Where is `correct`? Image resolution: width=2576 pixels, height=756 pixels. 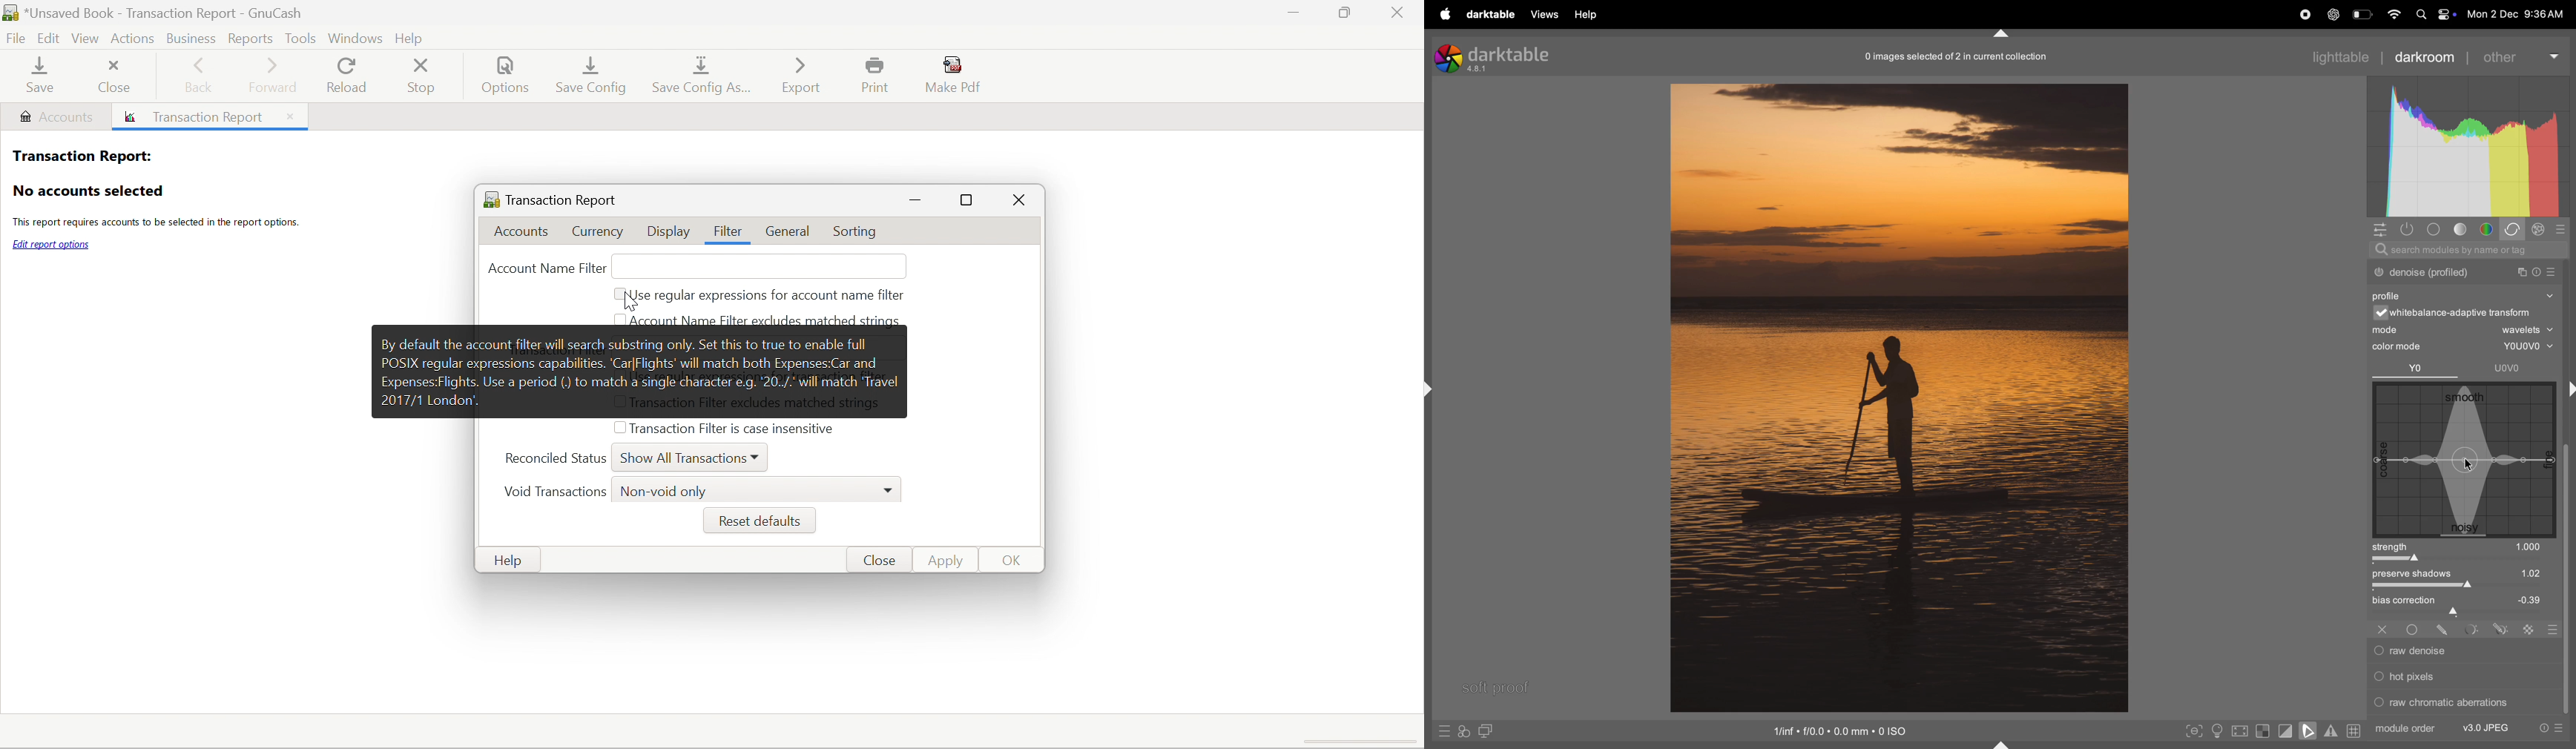
correct is located at coordinates (2515, 230).